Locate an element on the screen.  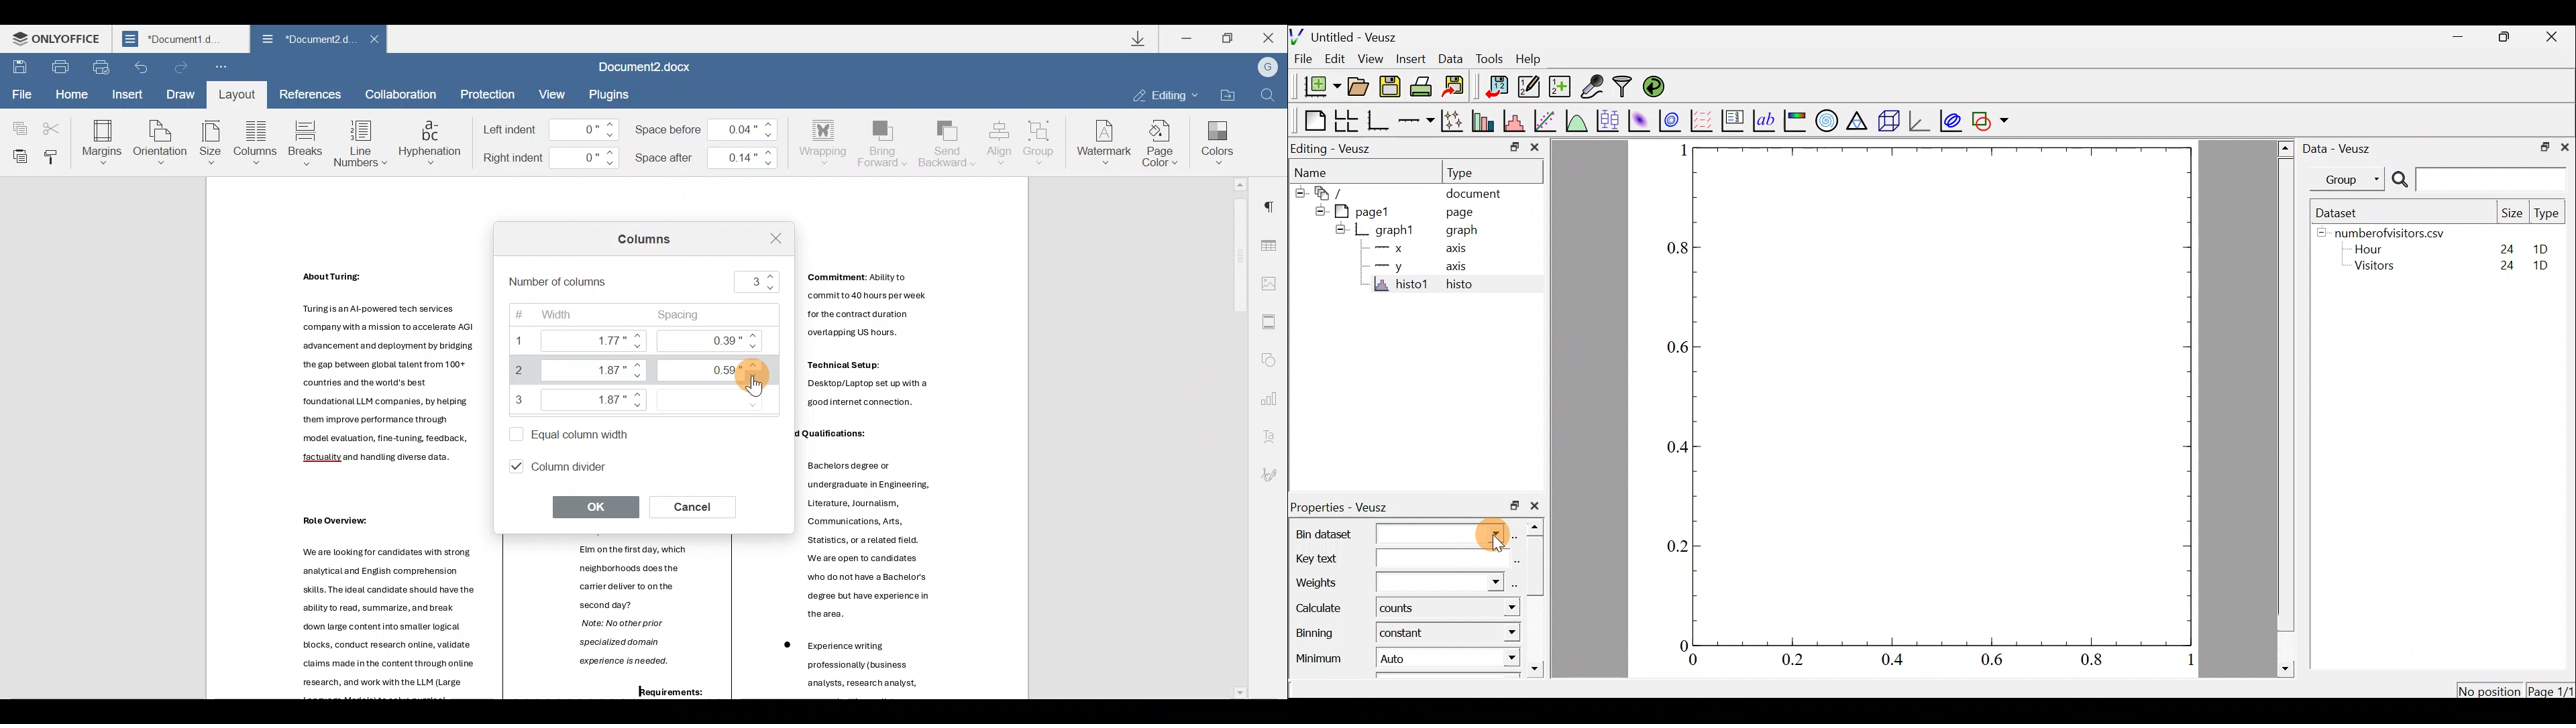
Close is located at coordinates (769, 237).